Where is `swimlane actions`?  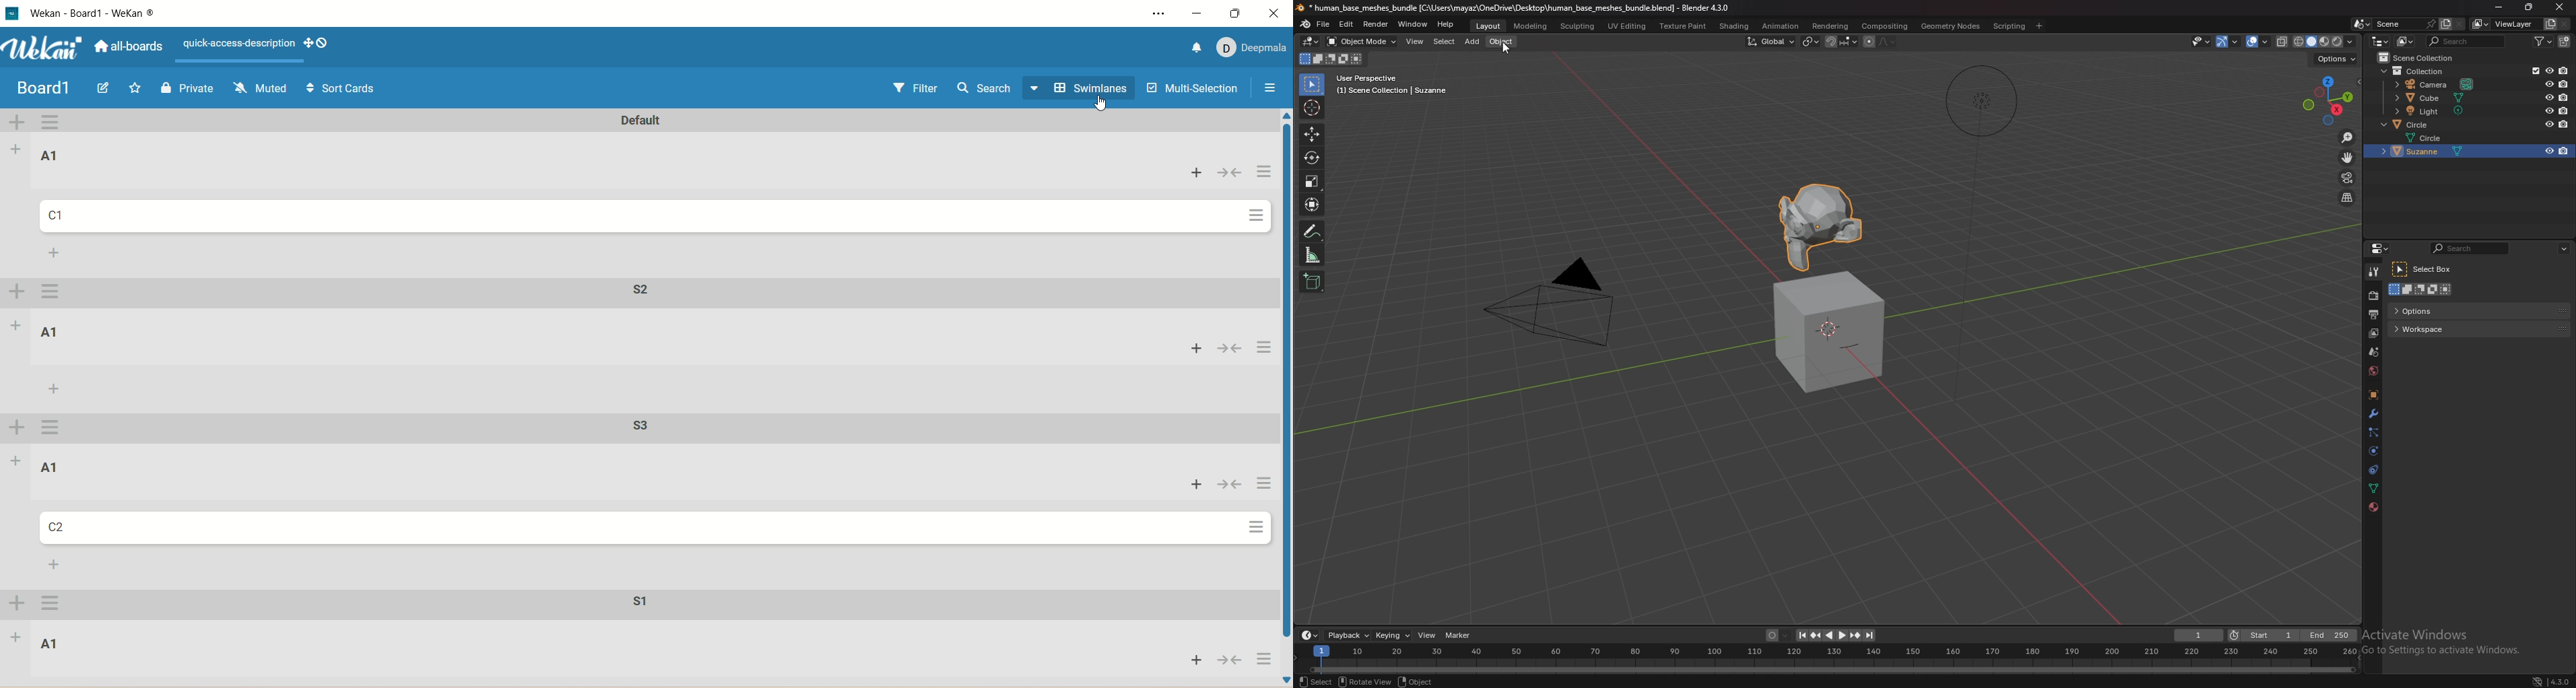
swimlane actions is located at coordinates (55, 123).